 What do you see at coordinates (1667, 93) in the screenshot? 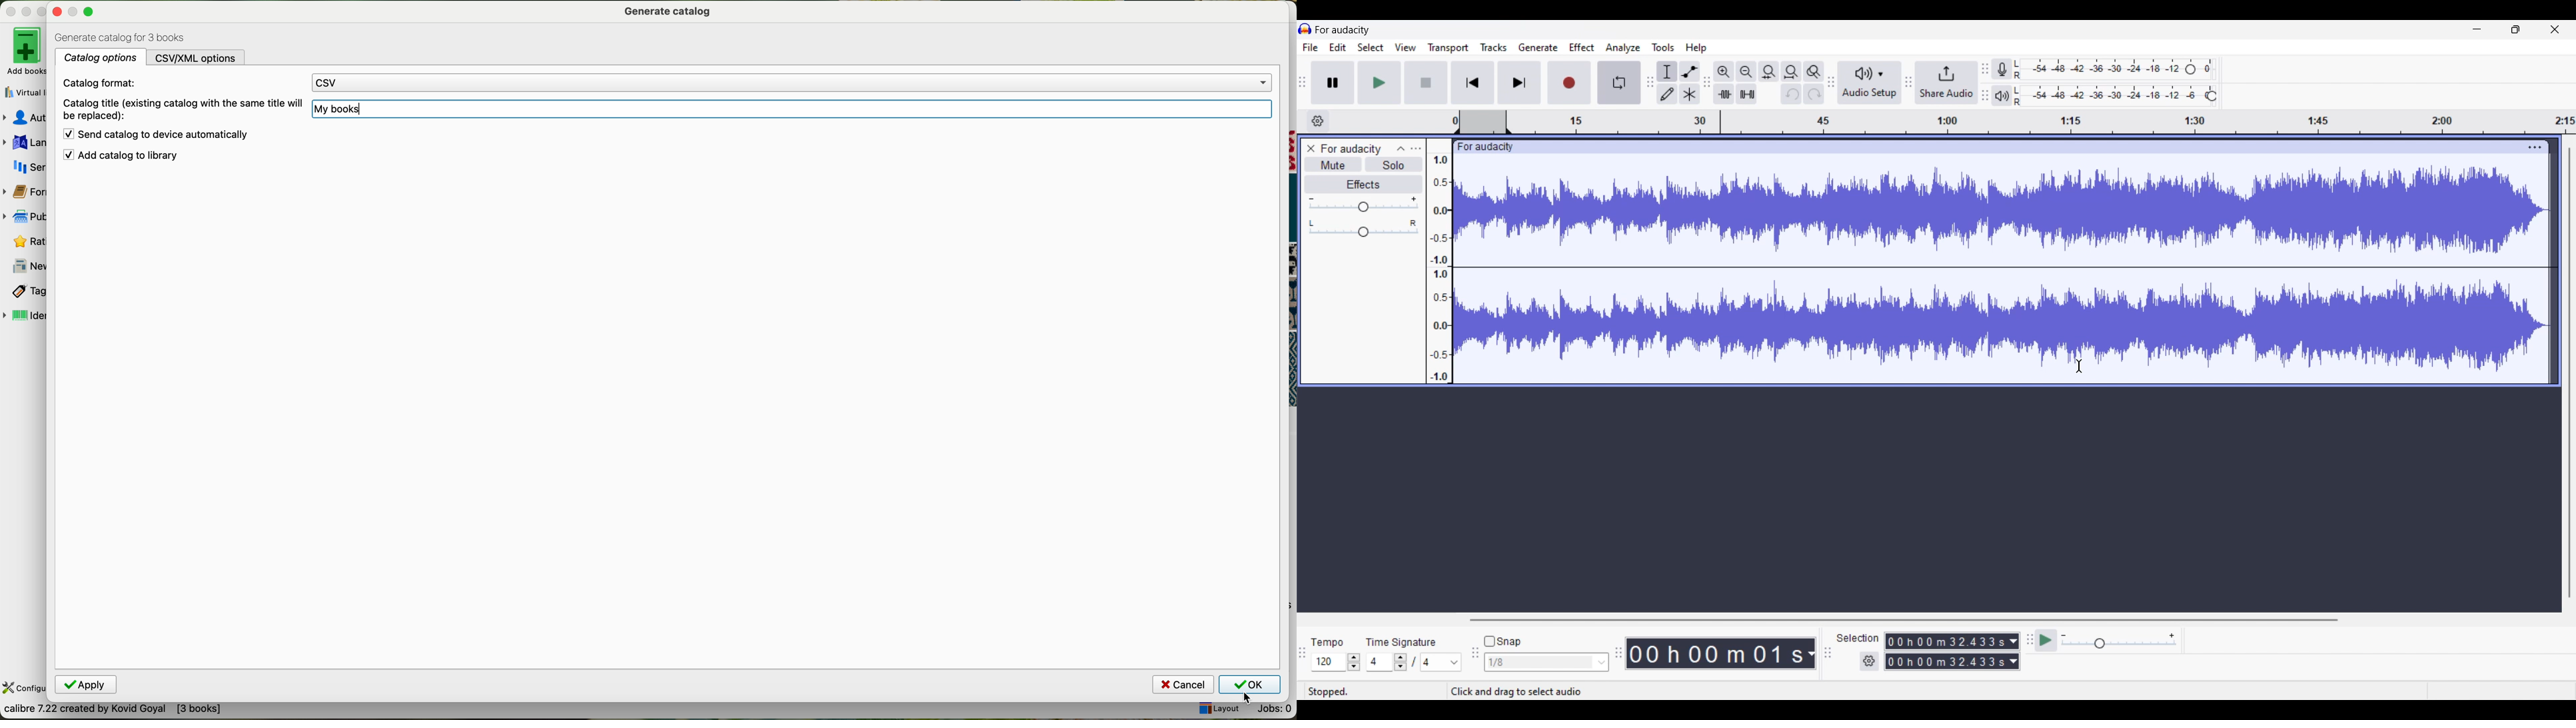
I see `Draw tool` at bounding box center [1667, 93].